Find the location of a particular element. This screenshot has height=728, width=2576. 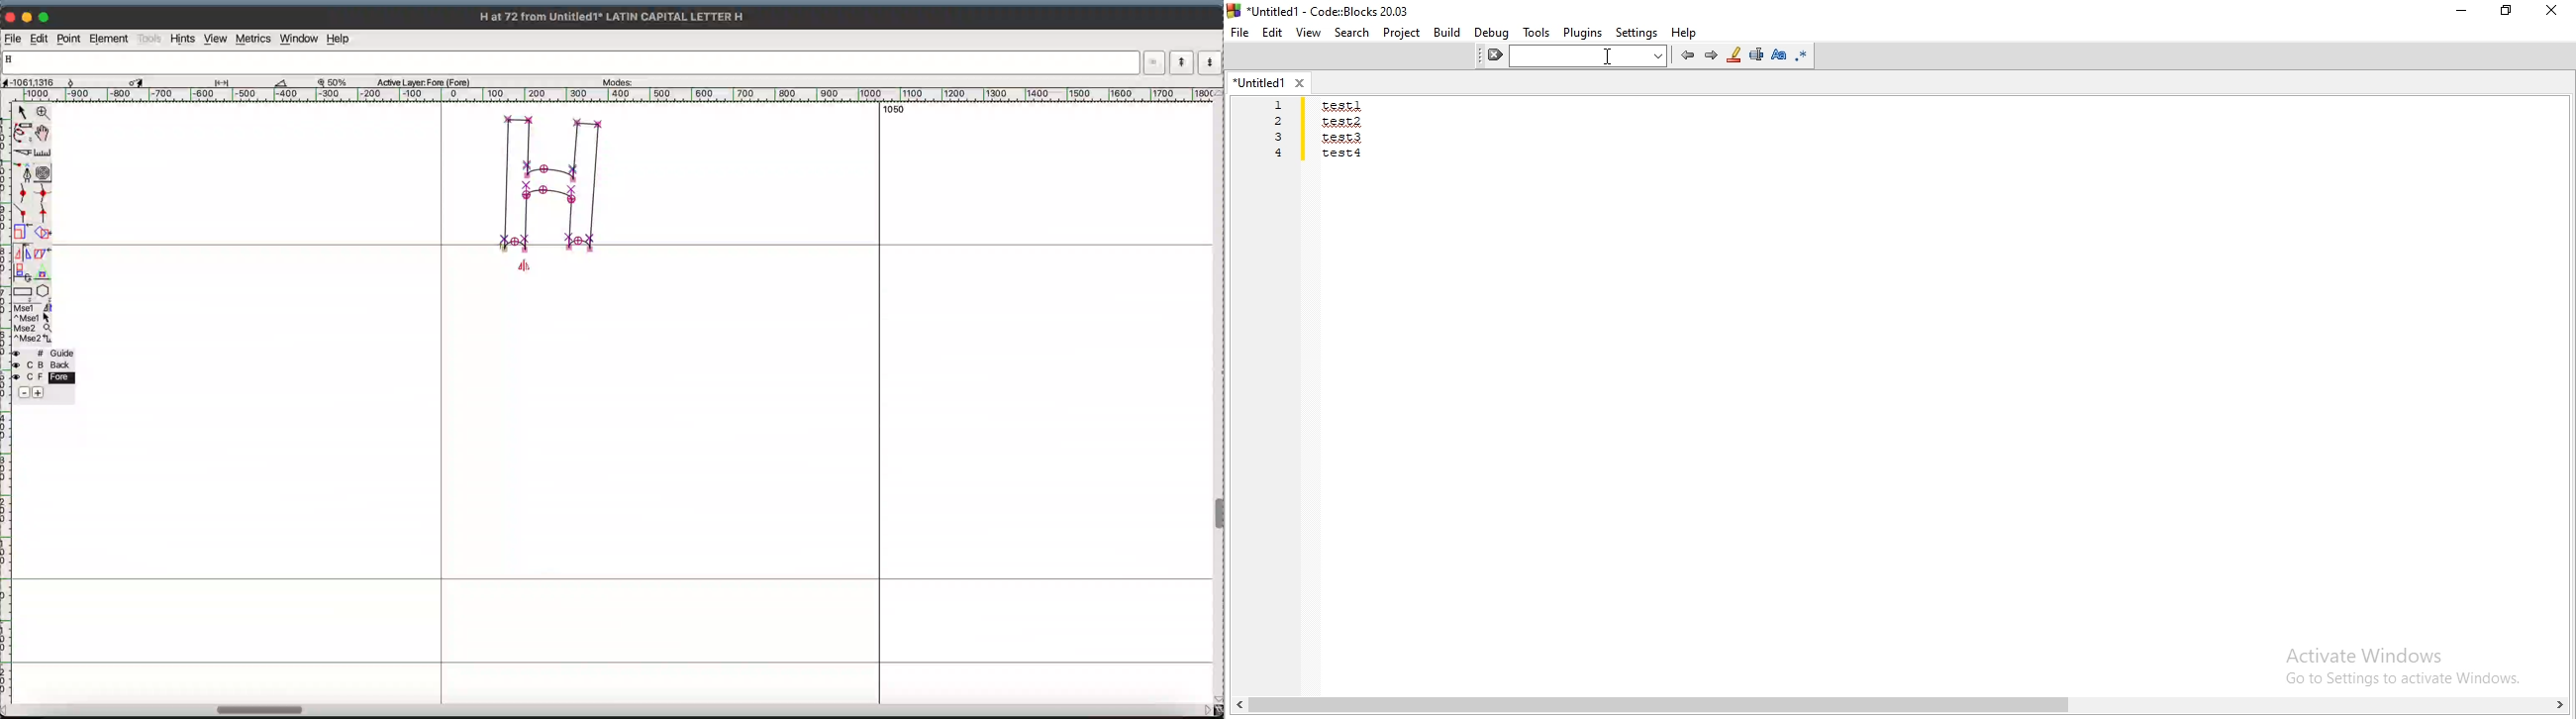

view is located at coordinates (214, 39).